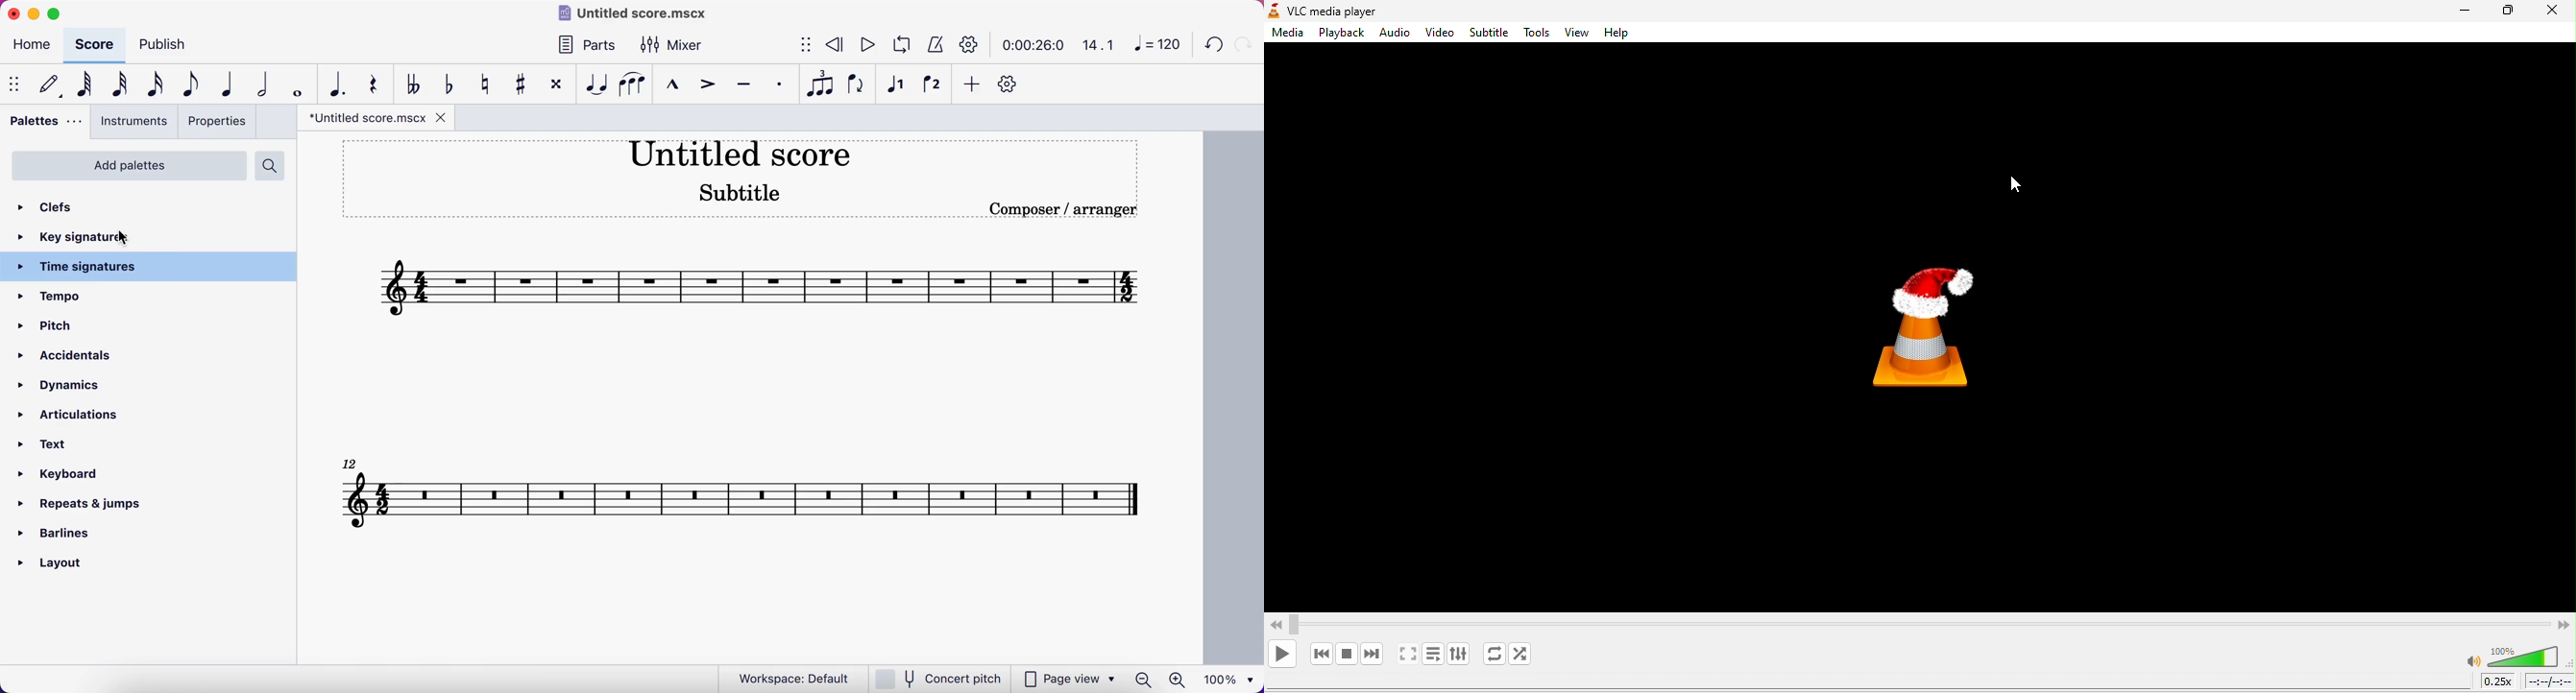 Image resolution: width=2576 pixels, height=700 pixels. What do you see at coordinates (973, 83) in the screenshot?
I see `add` at bounding box center [973, 83].